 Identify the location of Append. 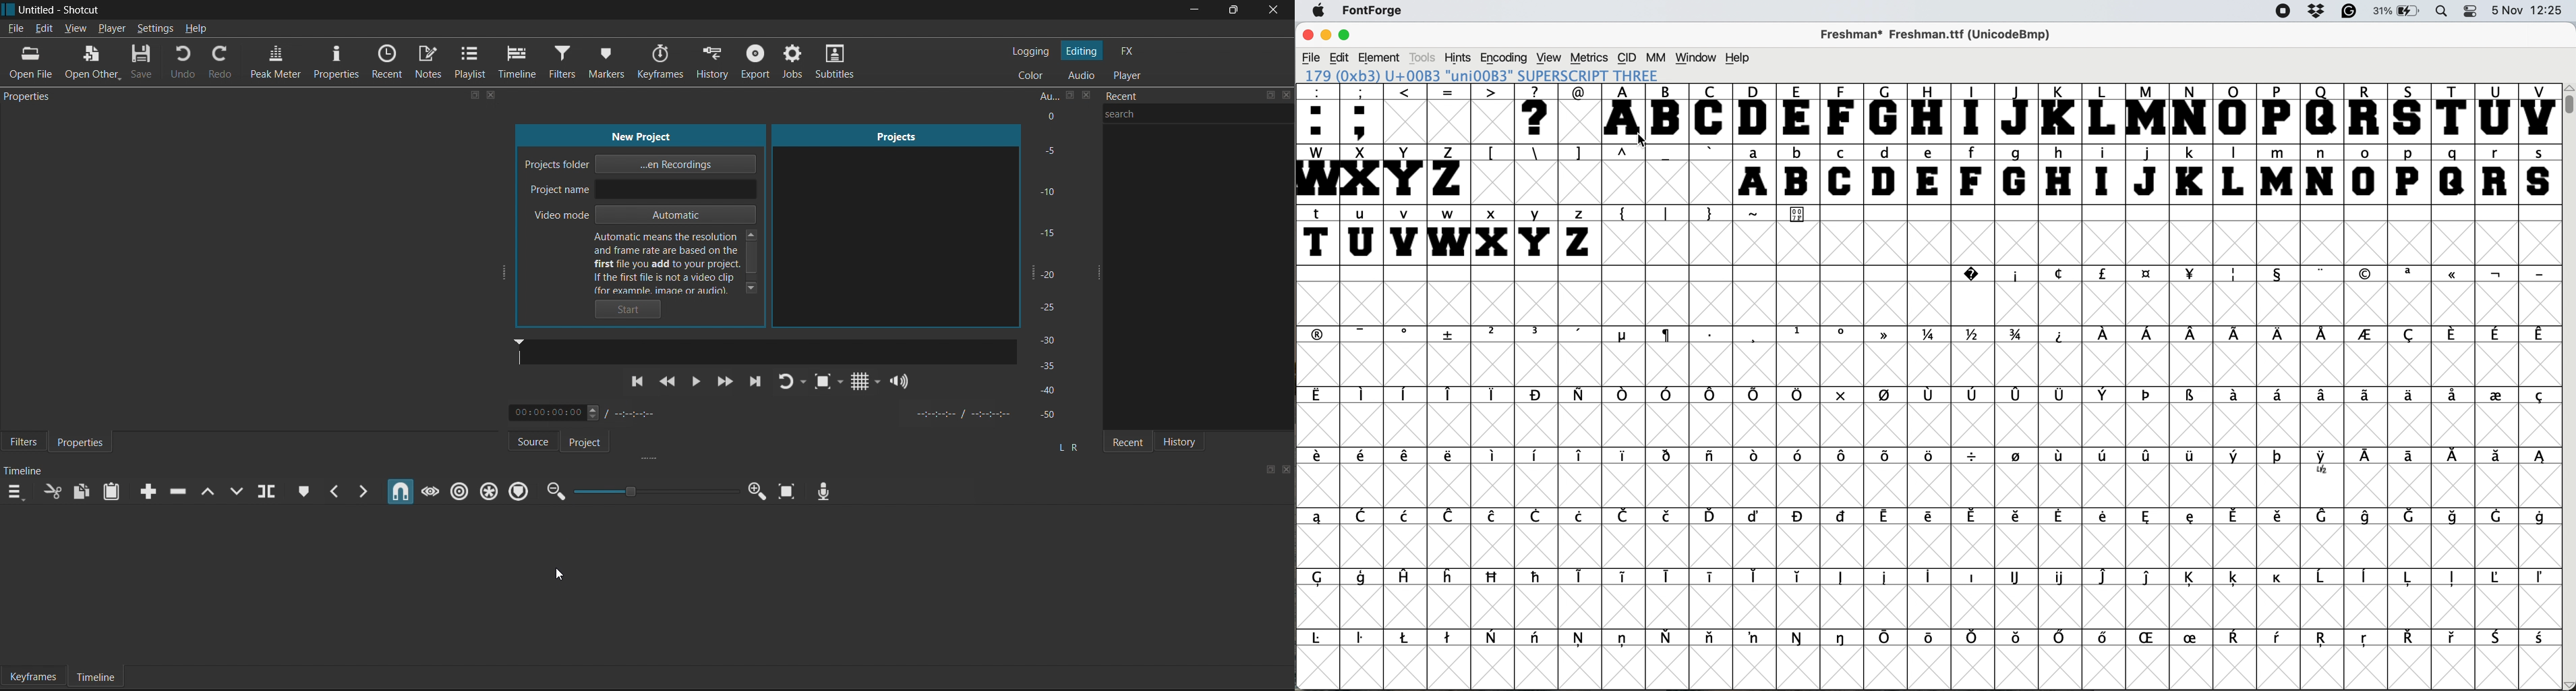
(144, 490).